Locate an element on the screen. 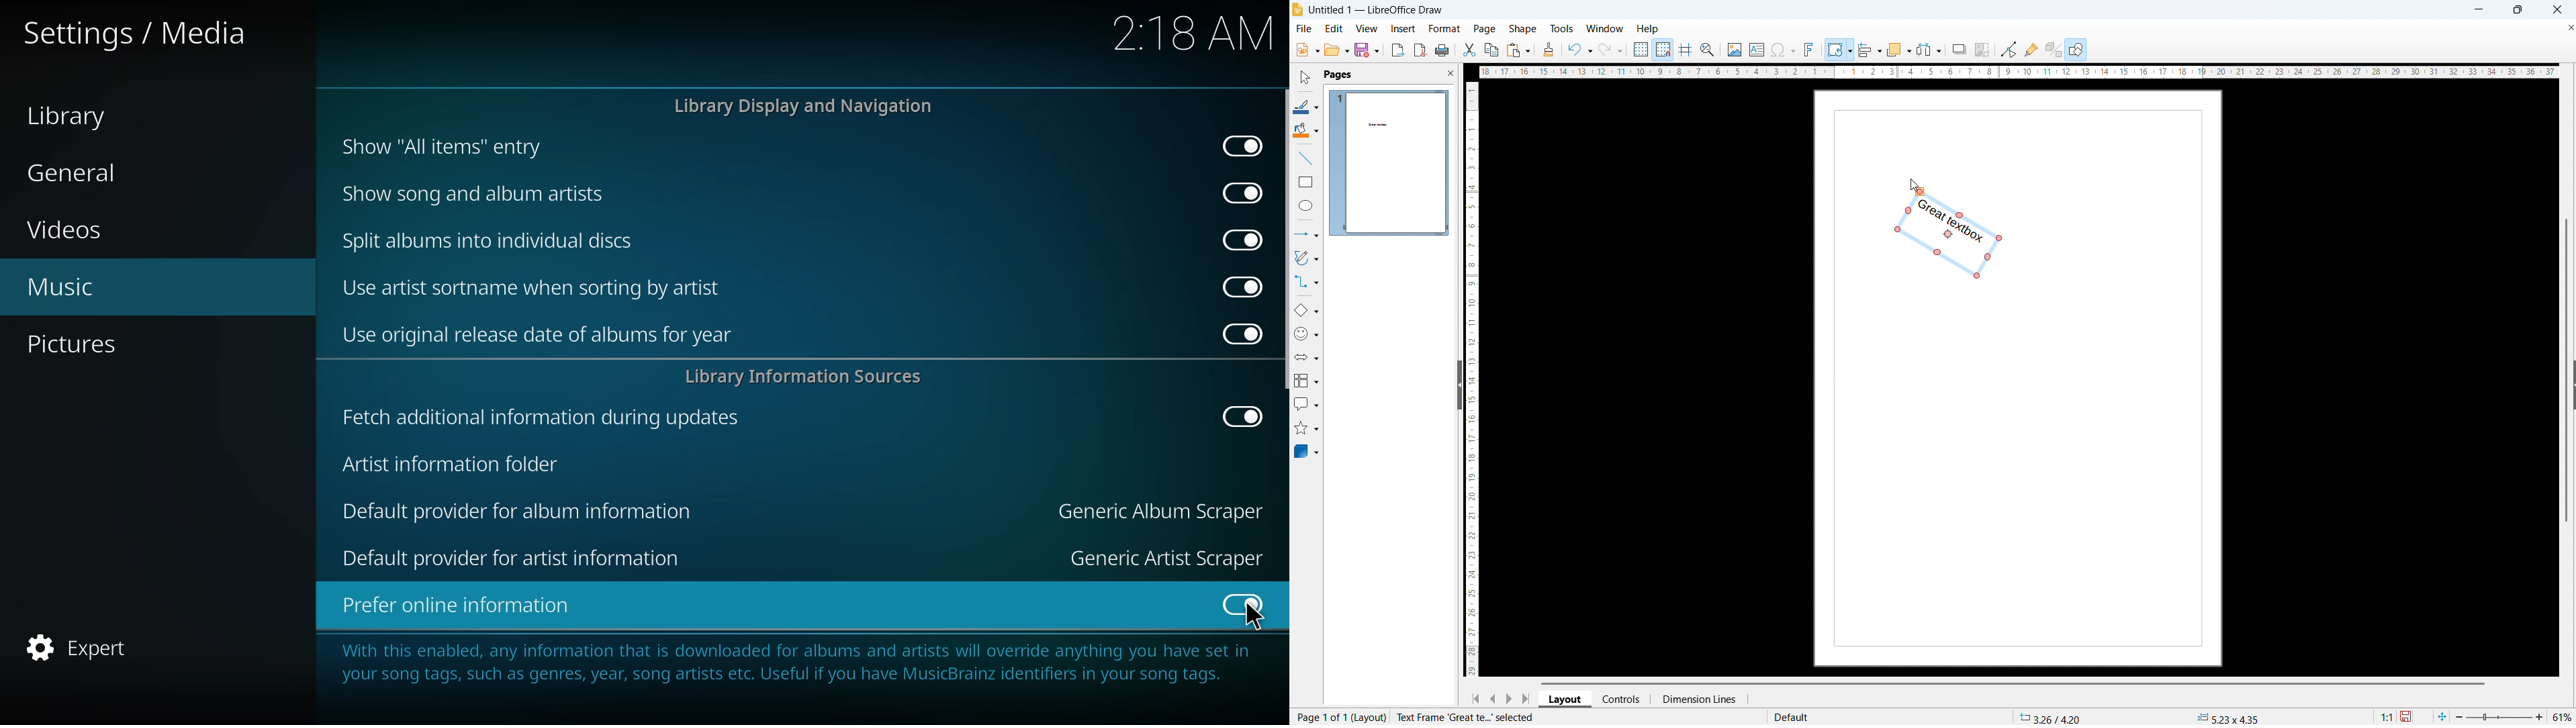  pictures is located at coordinates (81, 346).